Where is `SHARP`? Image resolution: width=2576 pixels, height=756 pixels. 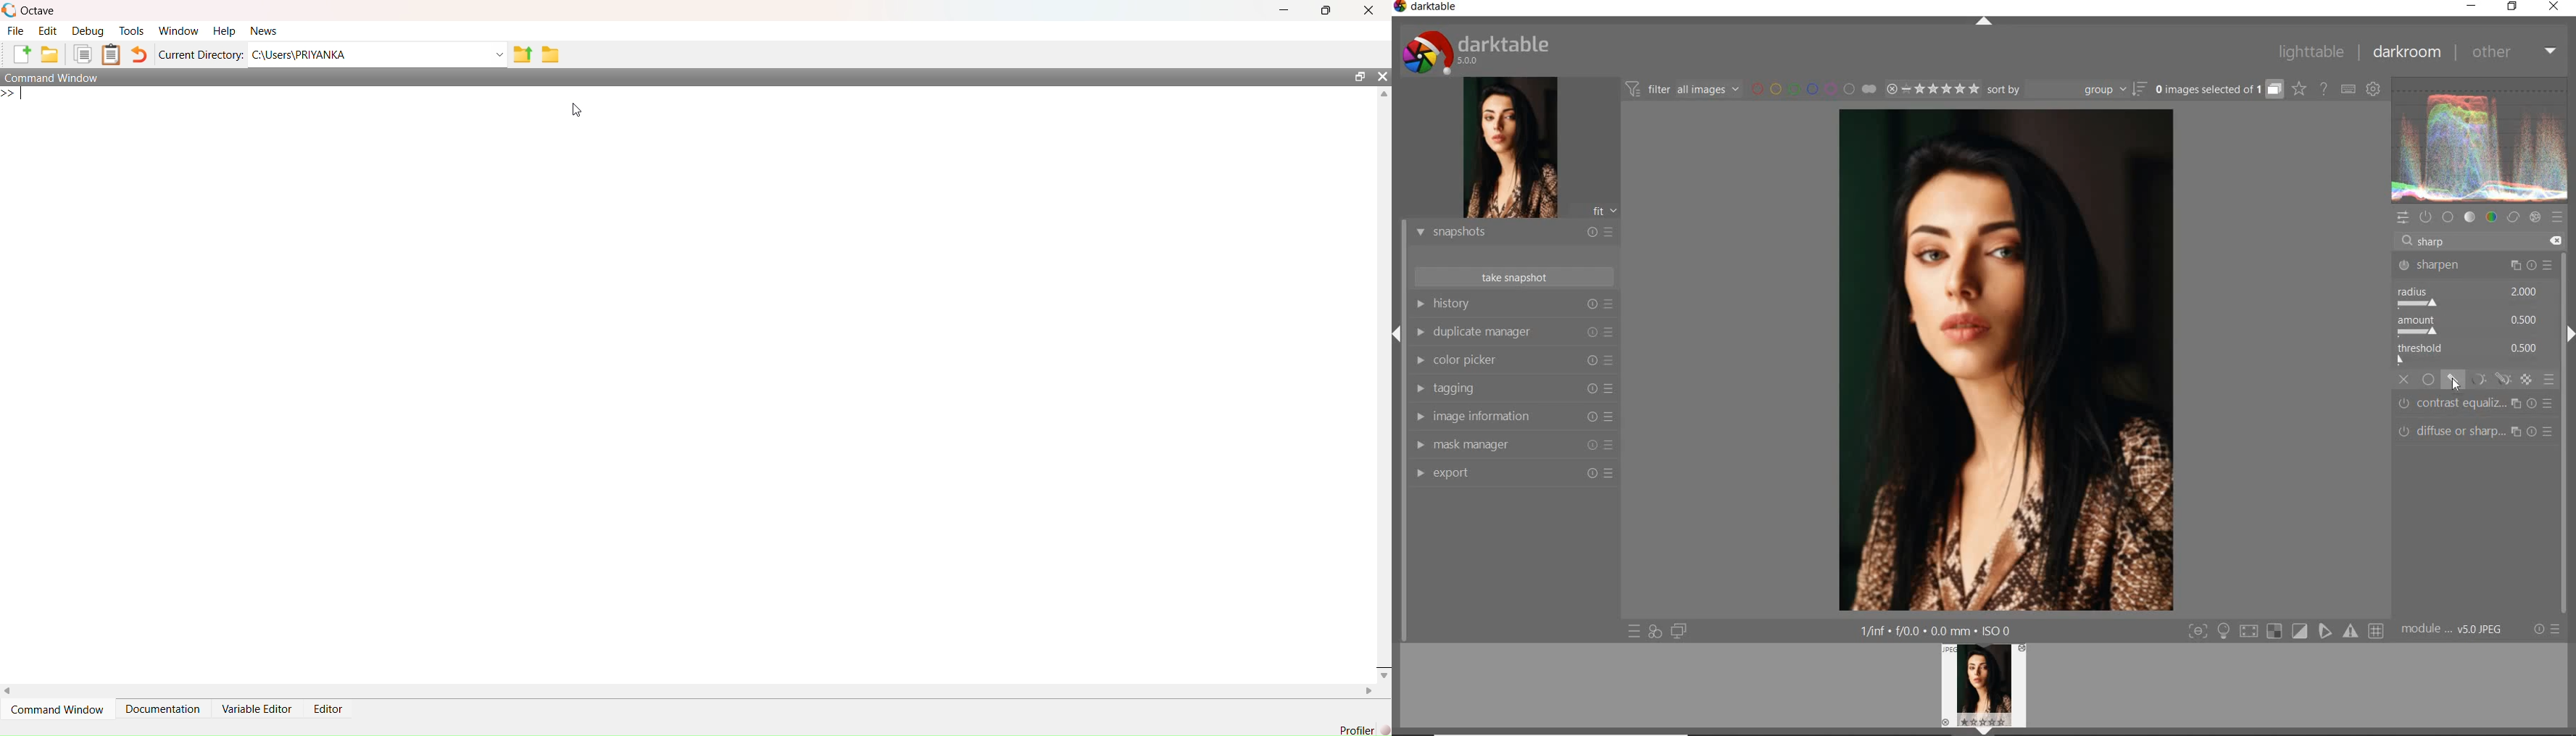
SHARP is located at coordinates (2436, 240).